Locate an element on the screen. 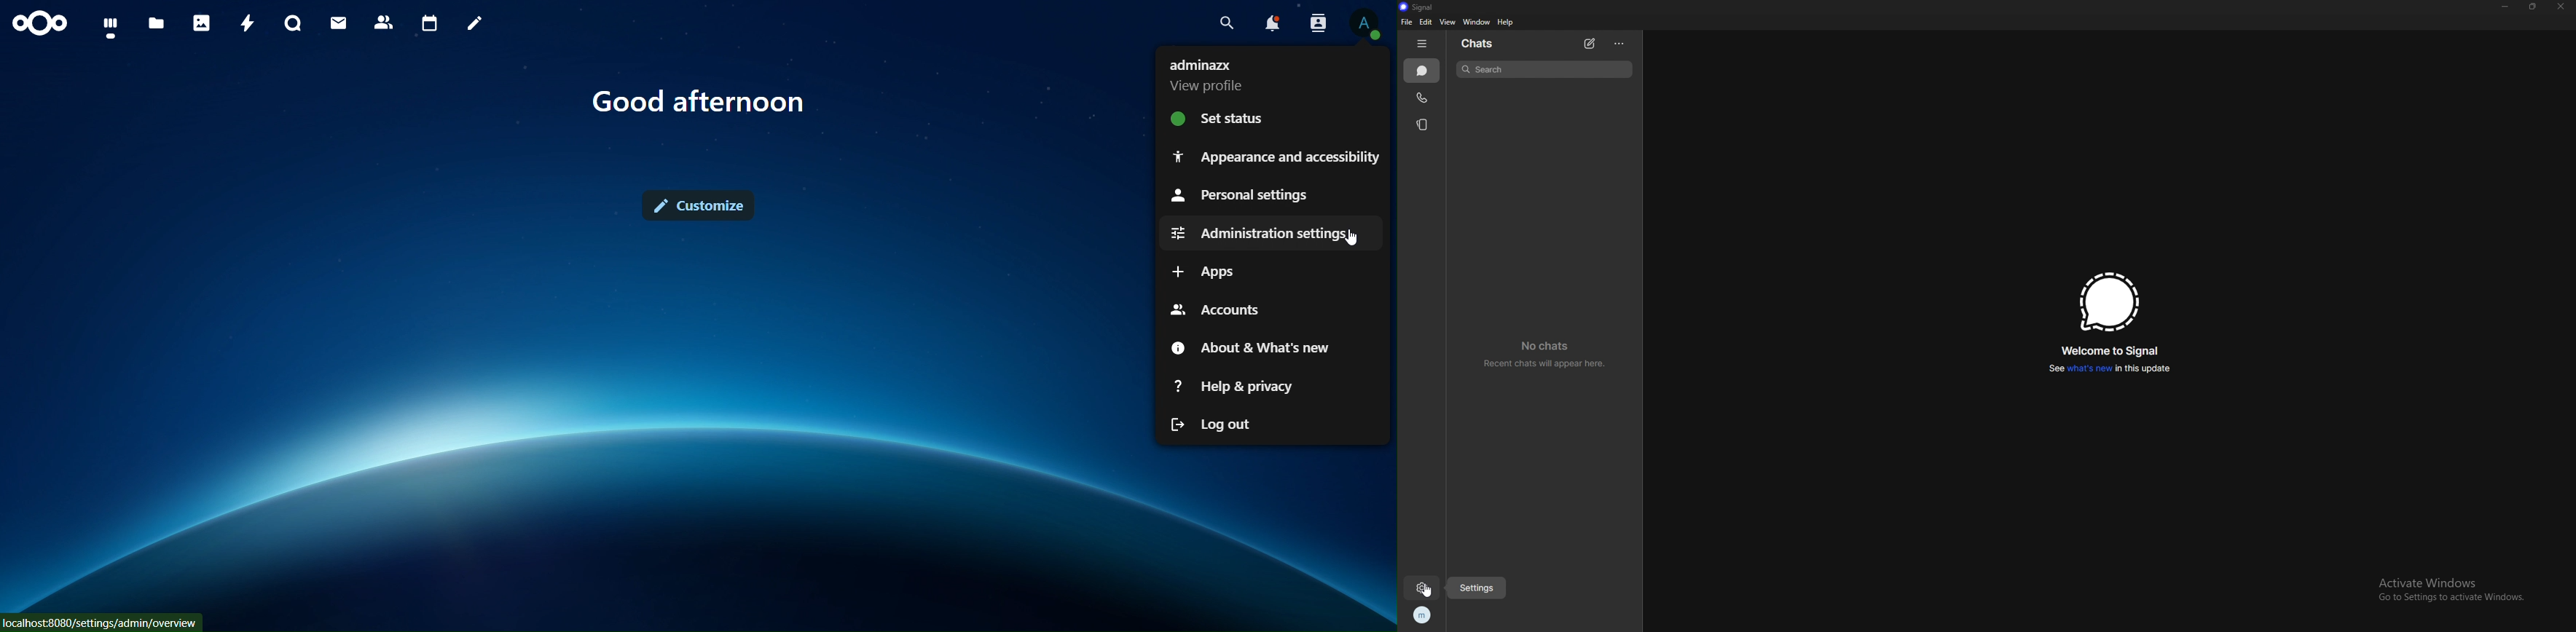 The width and height of the screenshot is (2576, 644). file is located at coordinates (1408, 22).